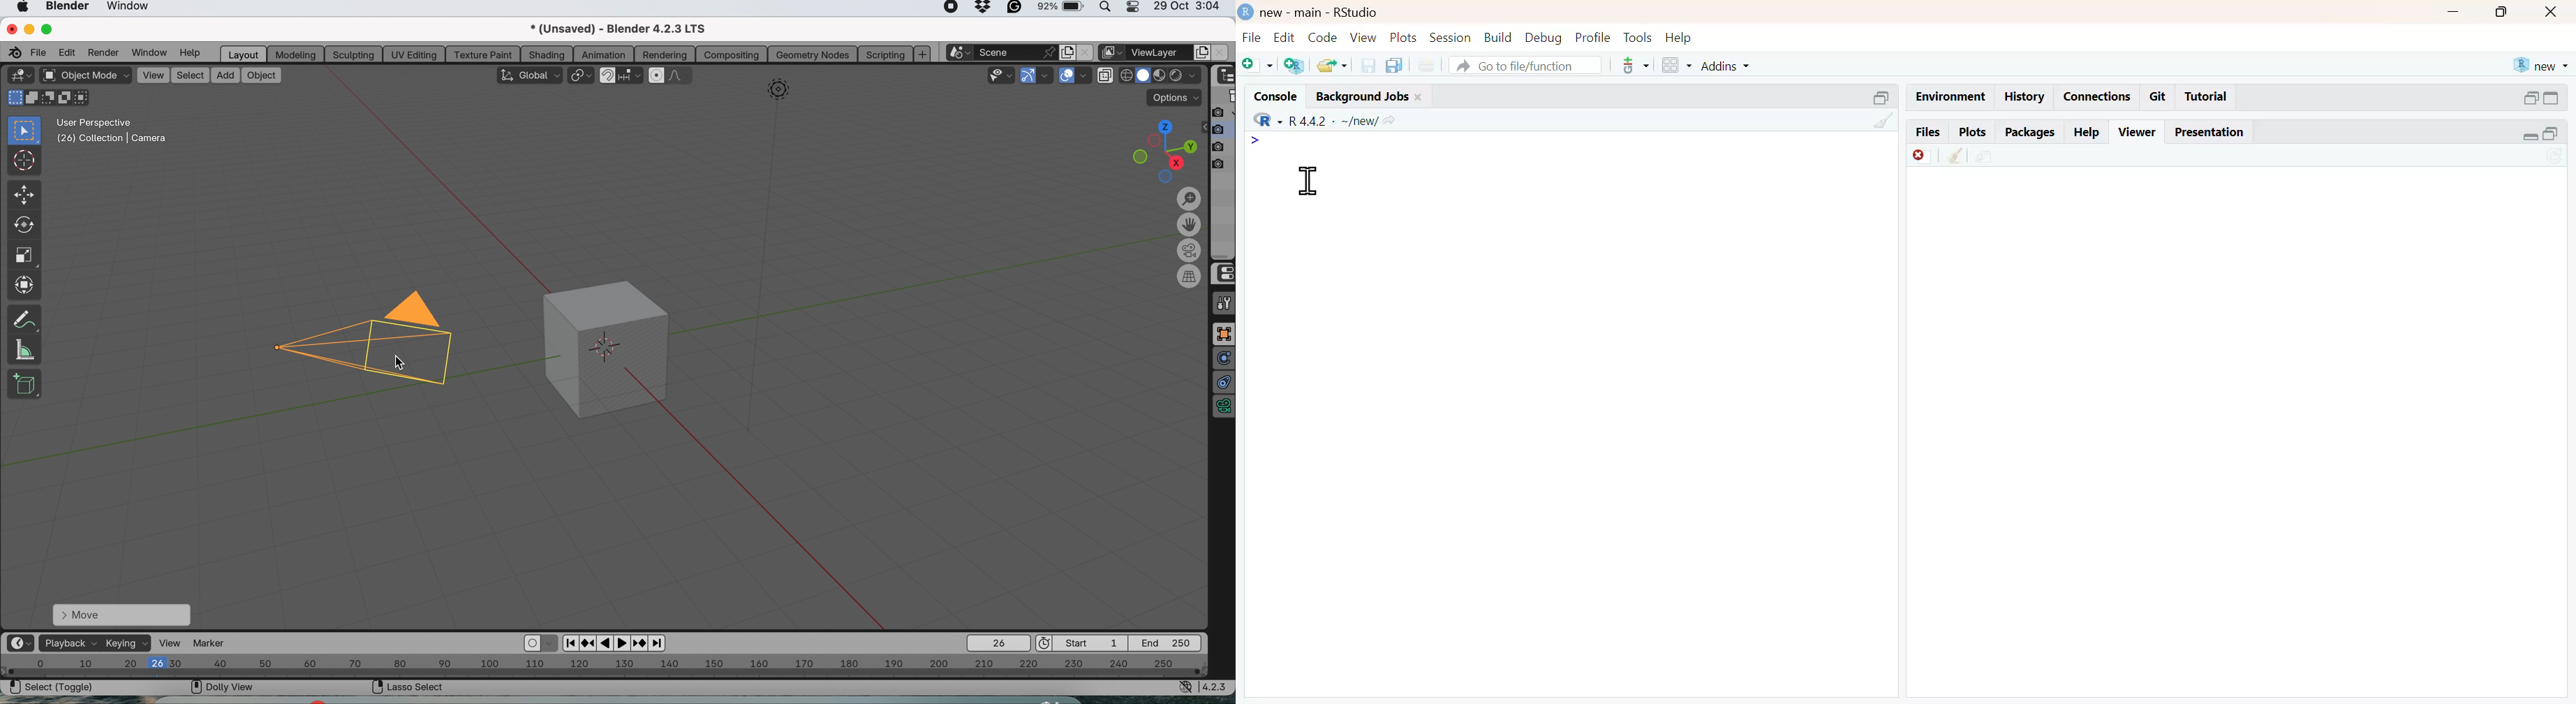 This screenshot has height=728, width=2576. I want to click on overlays, so click(1086, 76).